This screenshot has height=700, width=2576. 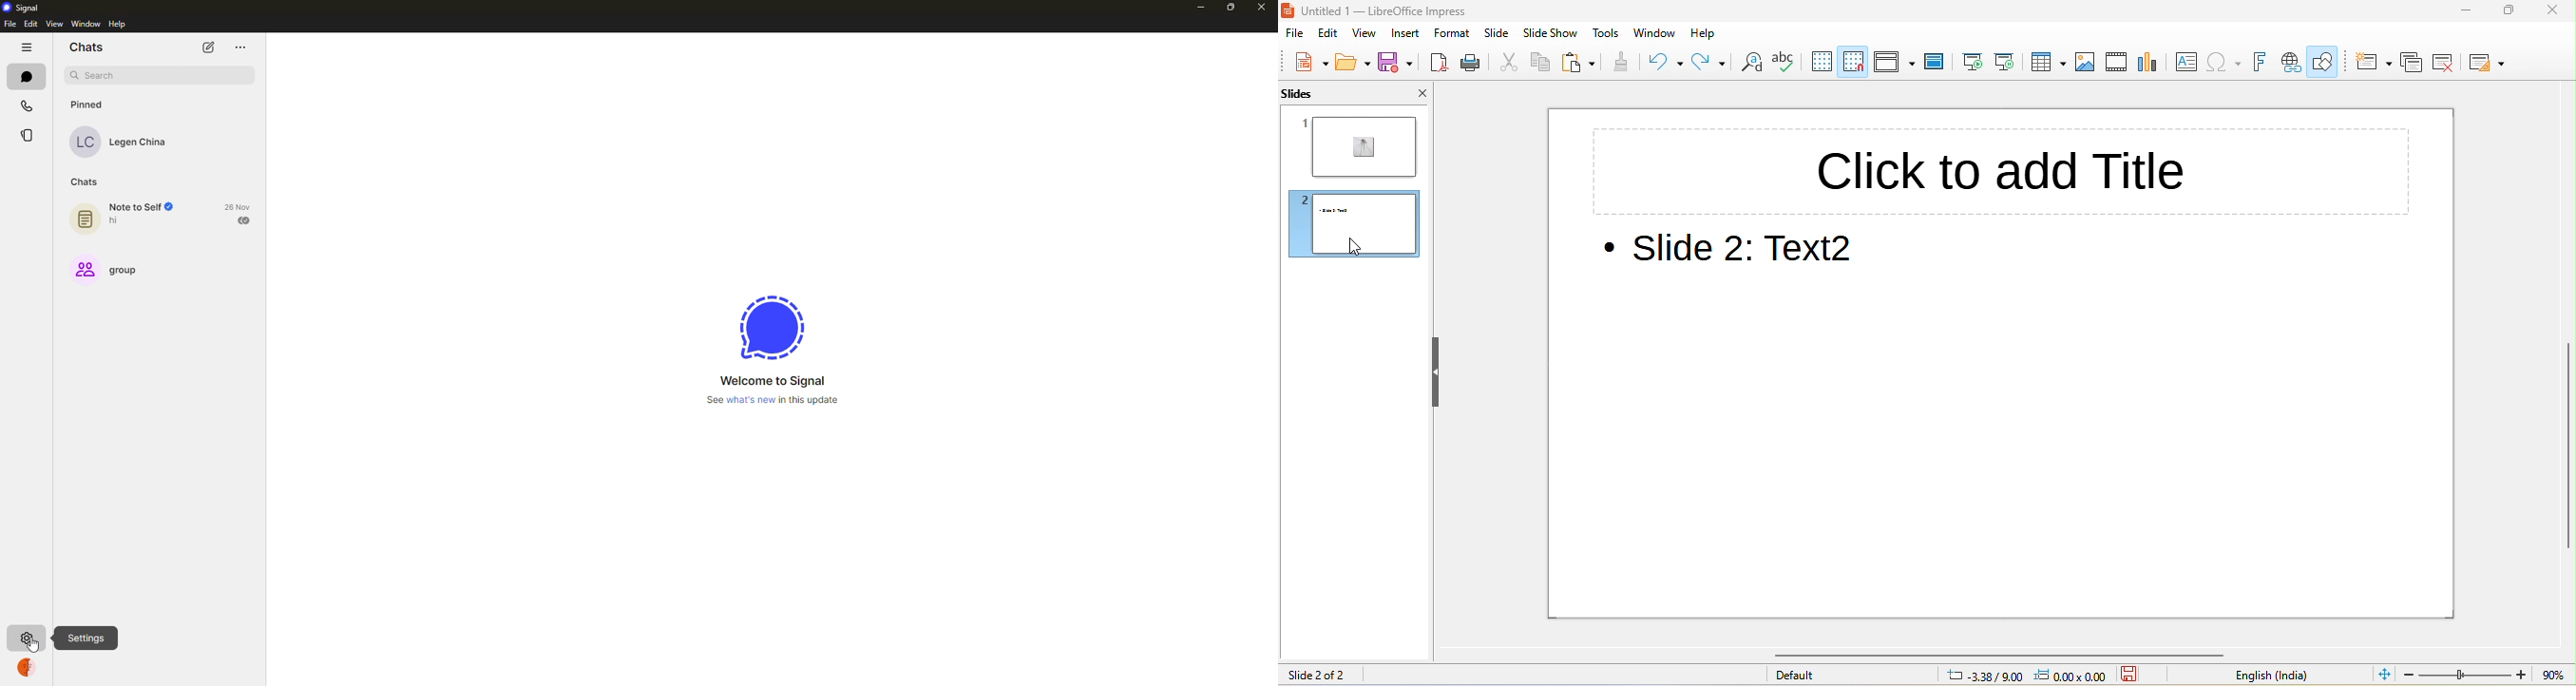 What do you see at coordinates (98, 75) in the screenshot?
I see `search` at bounding box center [98, 75].